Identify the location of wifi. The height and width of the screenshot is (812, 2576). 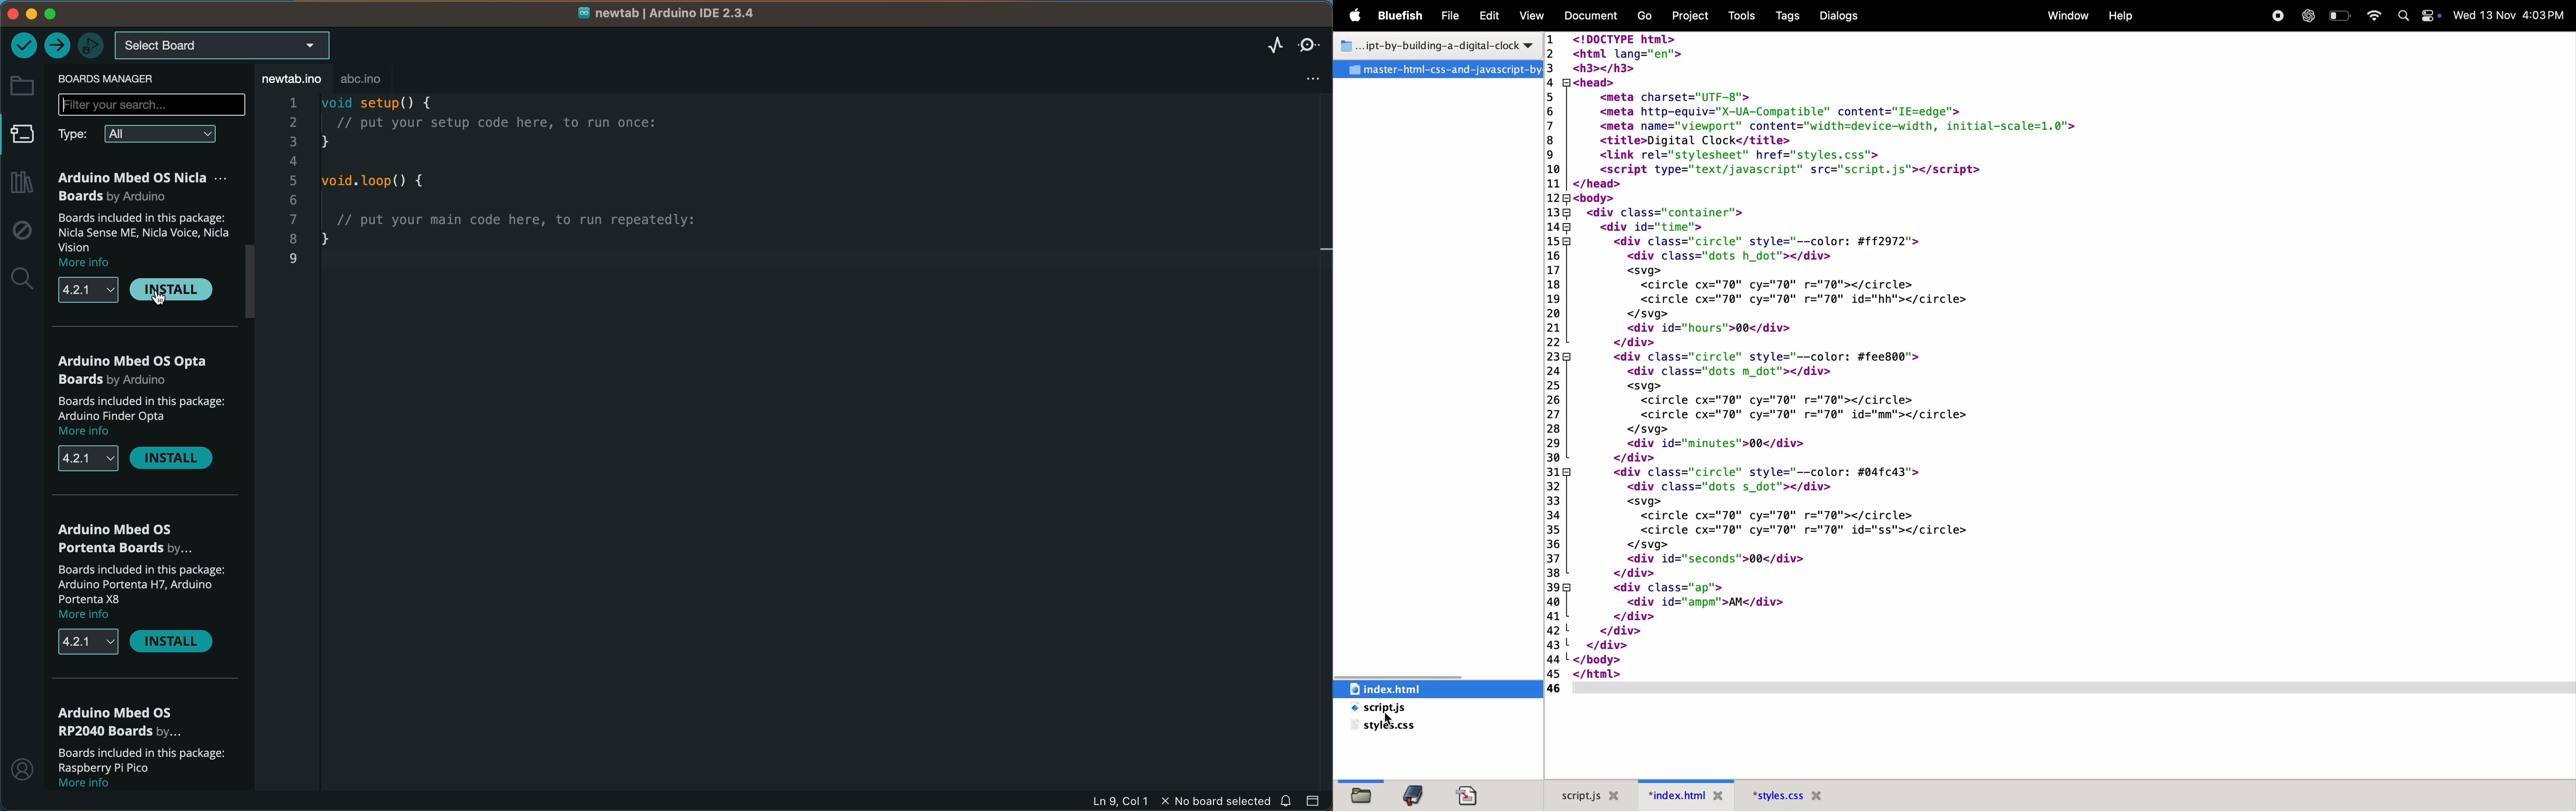
(2374, 16).